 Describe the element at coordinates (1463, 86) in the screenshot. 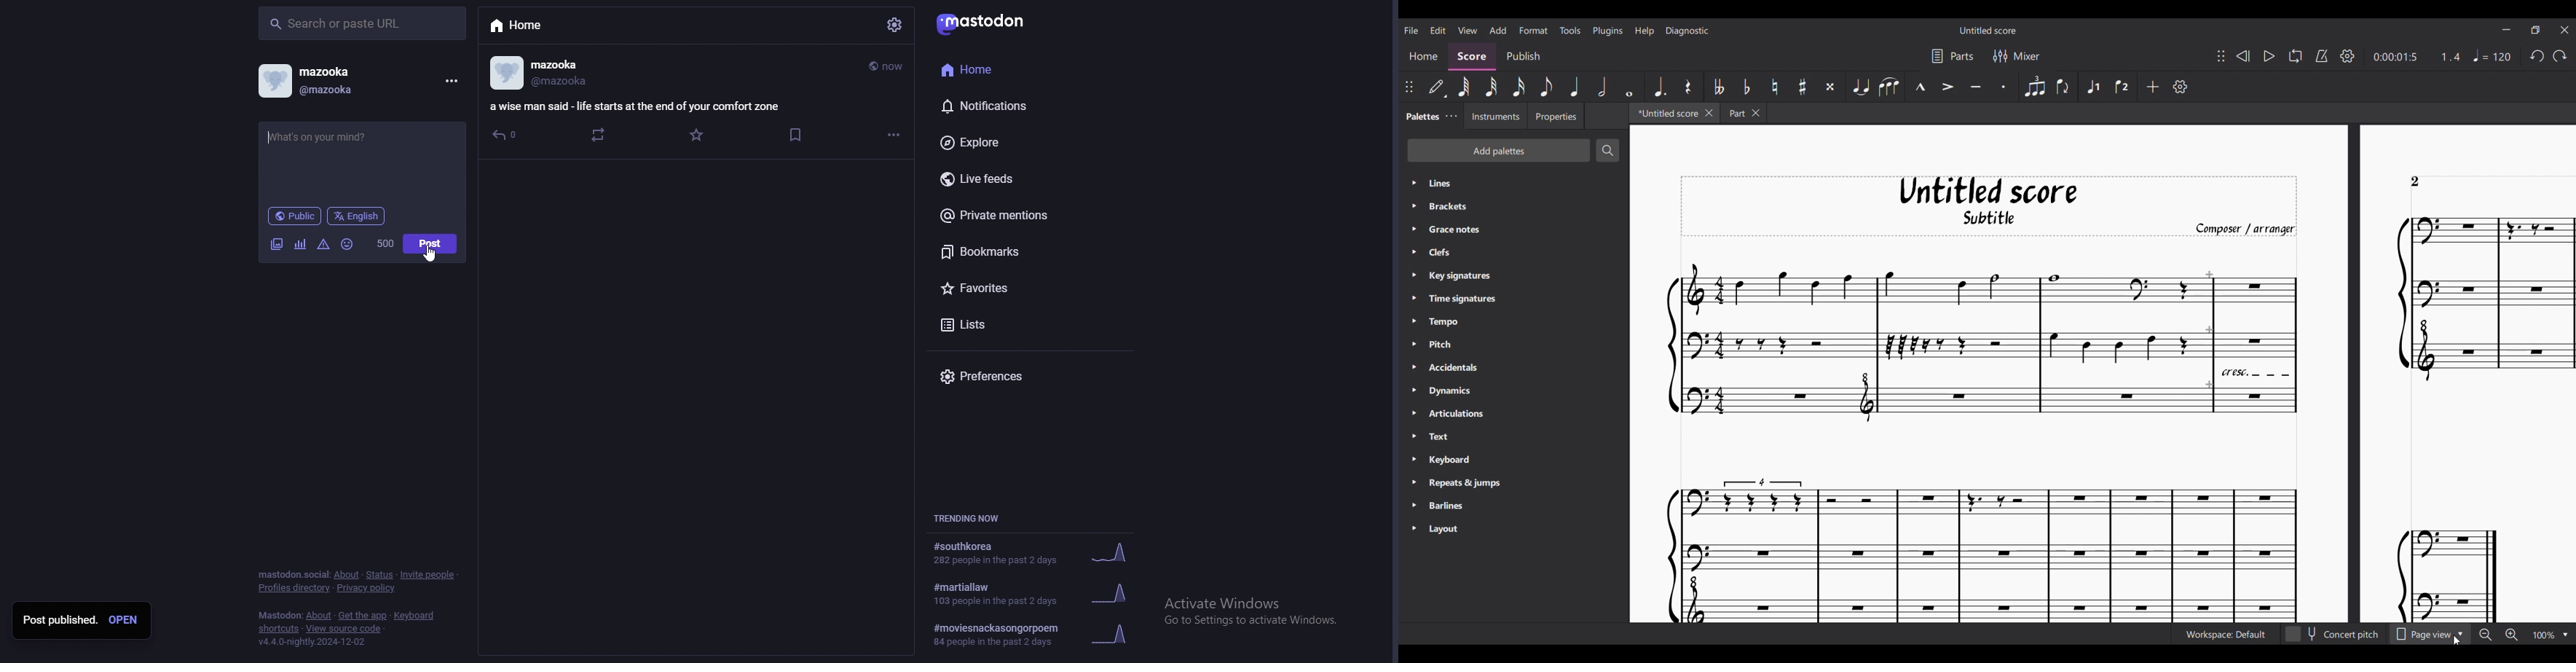

I see `64th note` at that location.